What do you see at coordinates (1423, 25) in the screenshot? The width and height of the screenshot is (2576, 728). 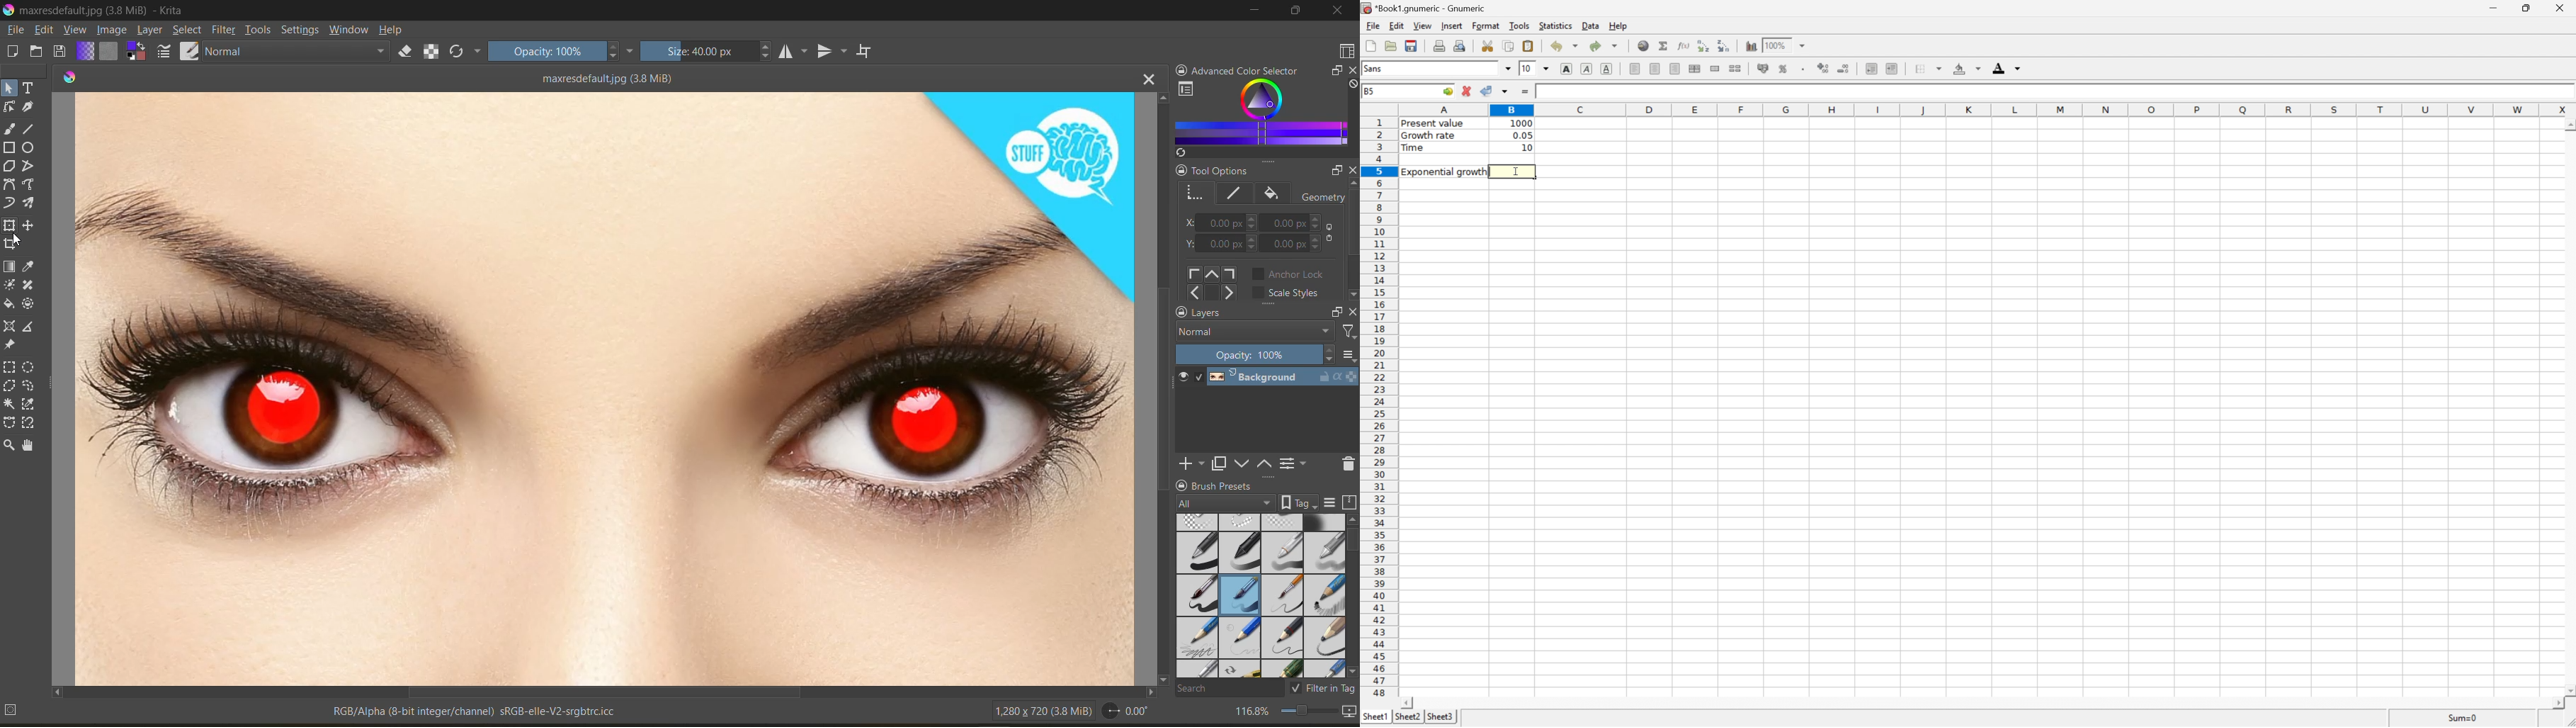 I see `View` at bounding box center [1423, 25].